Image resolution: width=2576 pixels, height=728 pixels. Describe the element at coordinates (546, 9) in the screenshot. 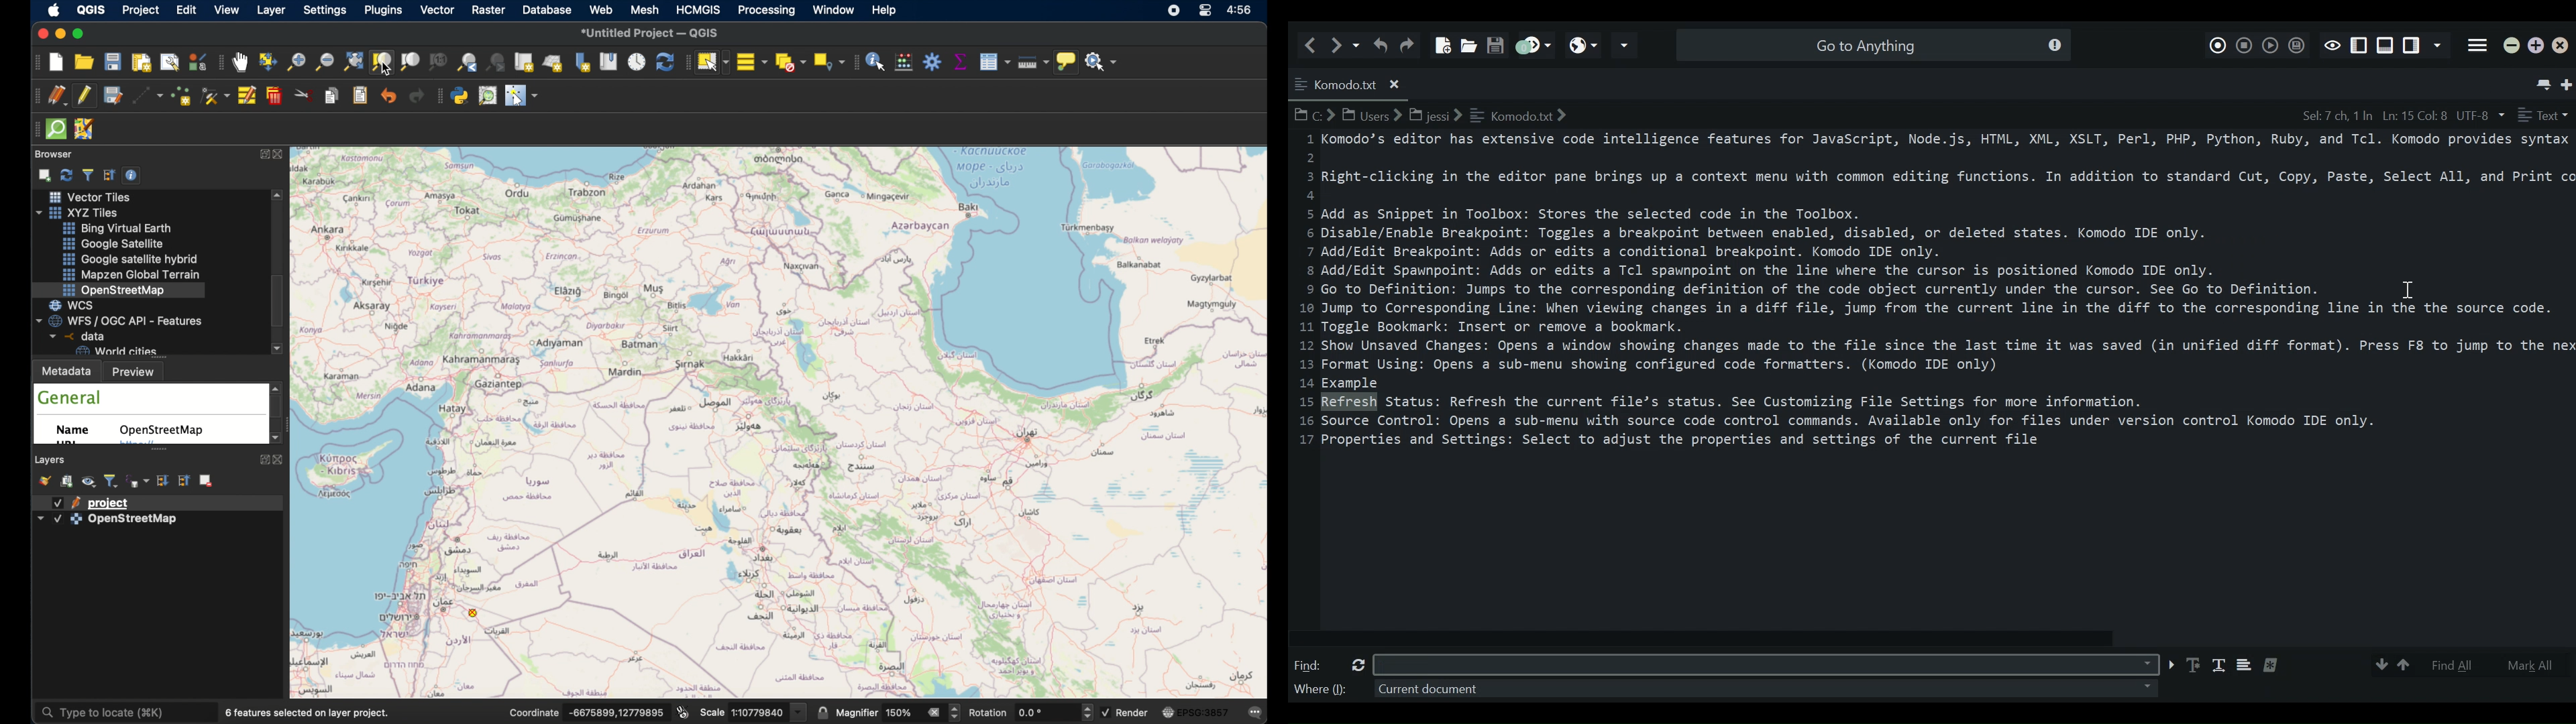

I see `database` at that location.